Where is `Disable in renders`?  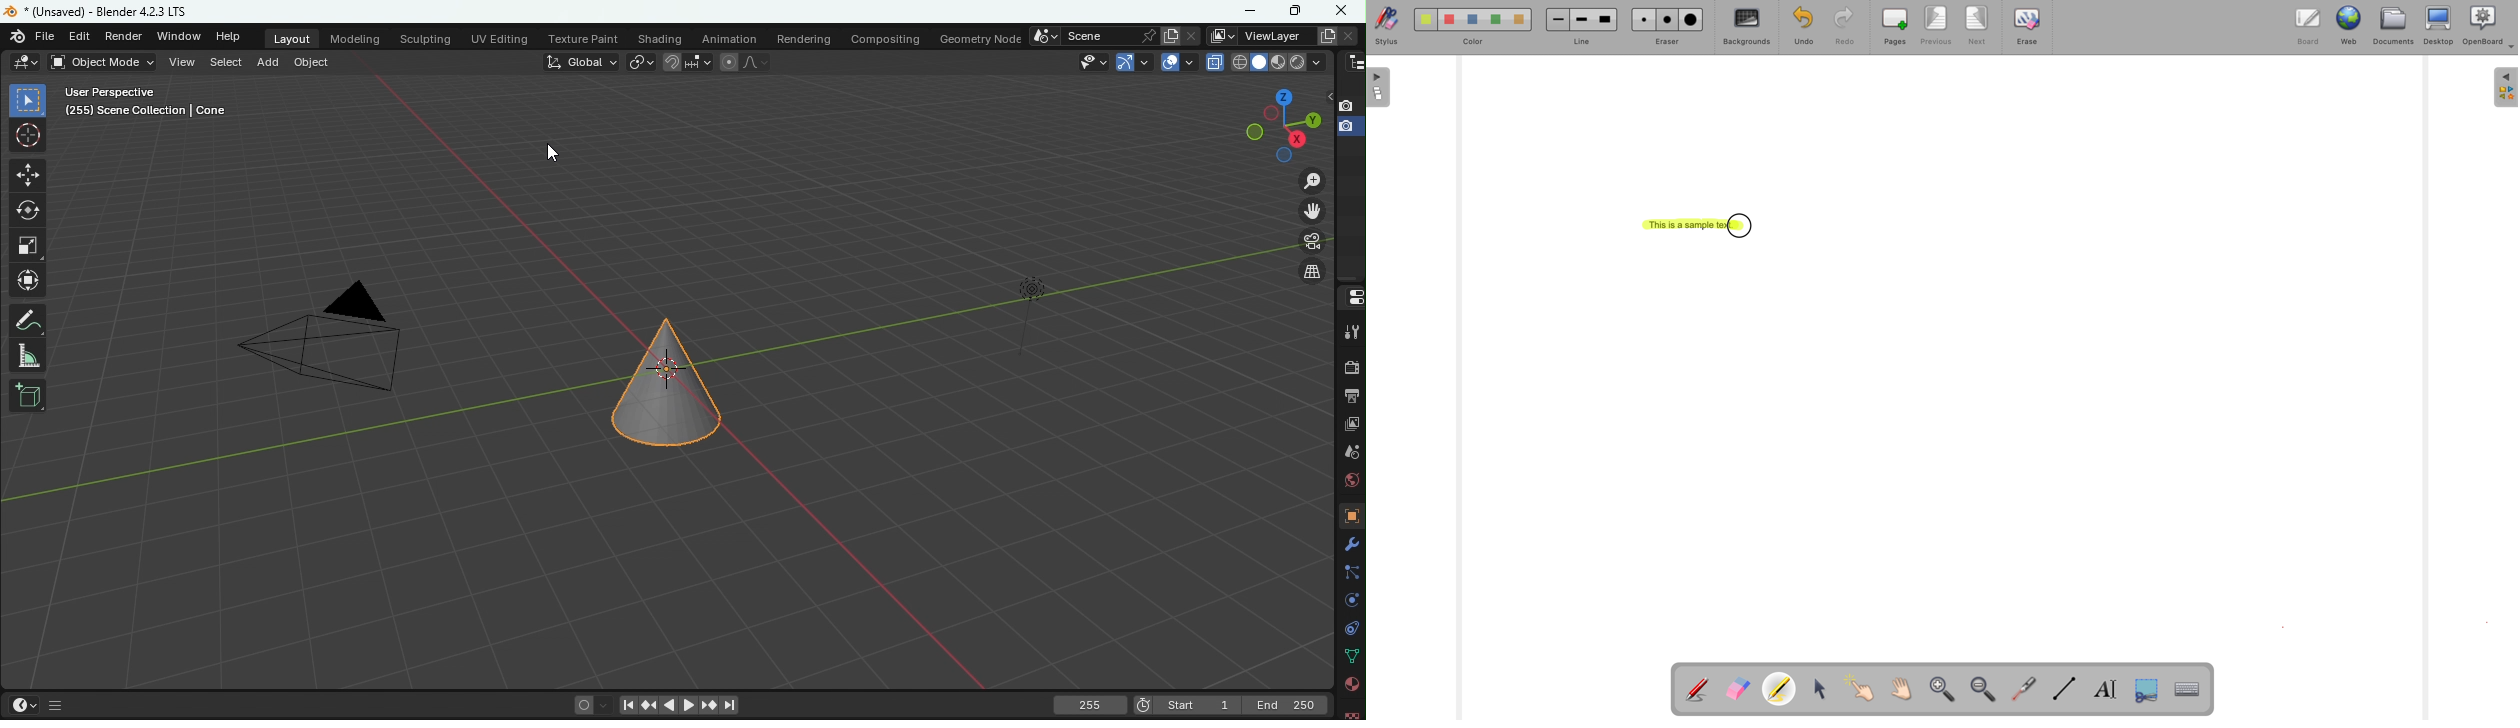 Disable in renders is located at coordinates (1348, 107).